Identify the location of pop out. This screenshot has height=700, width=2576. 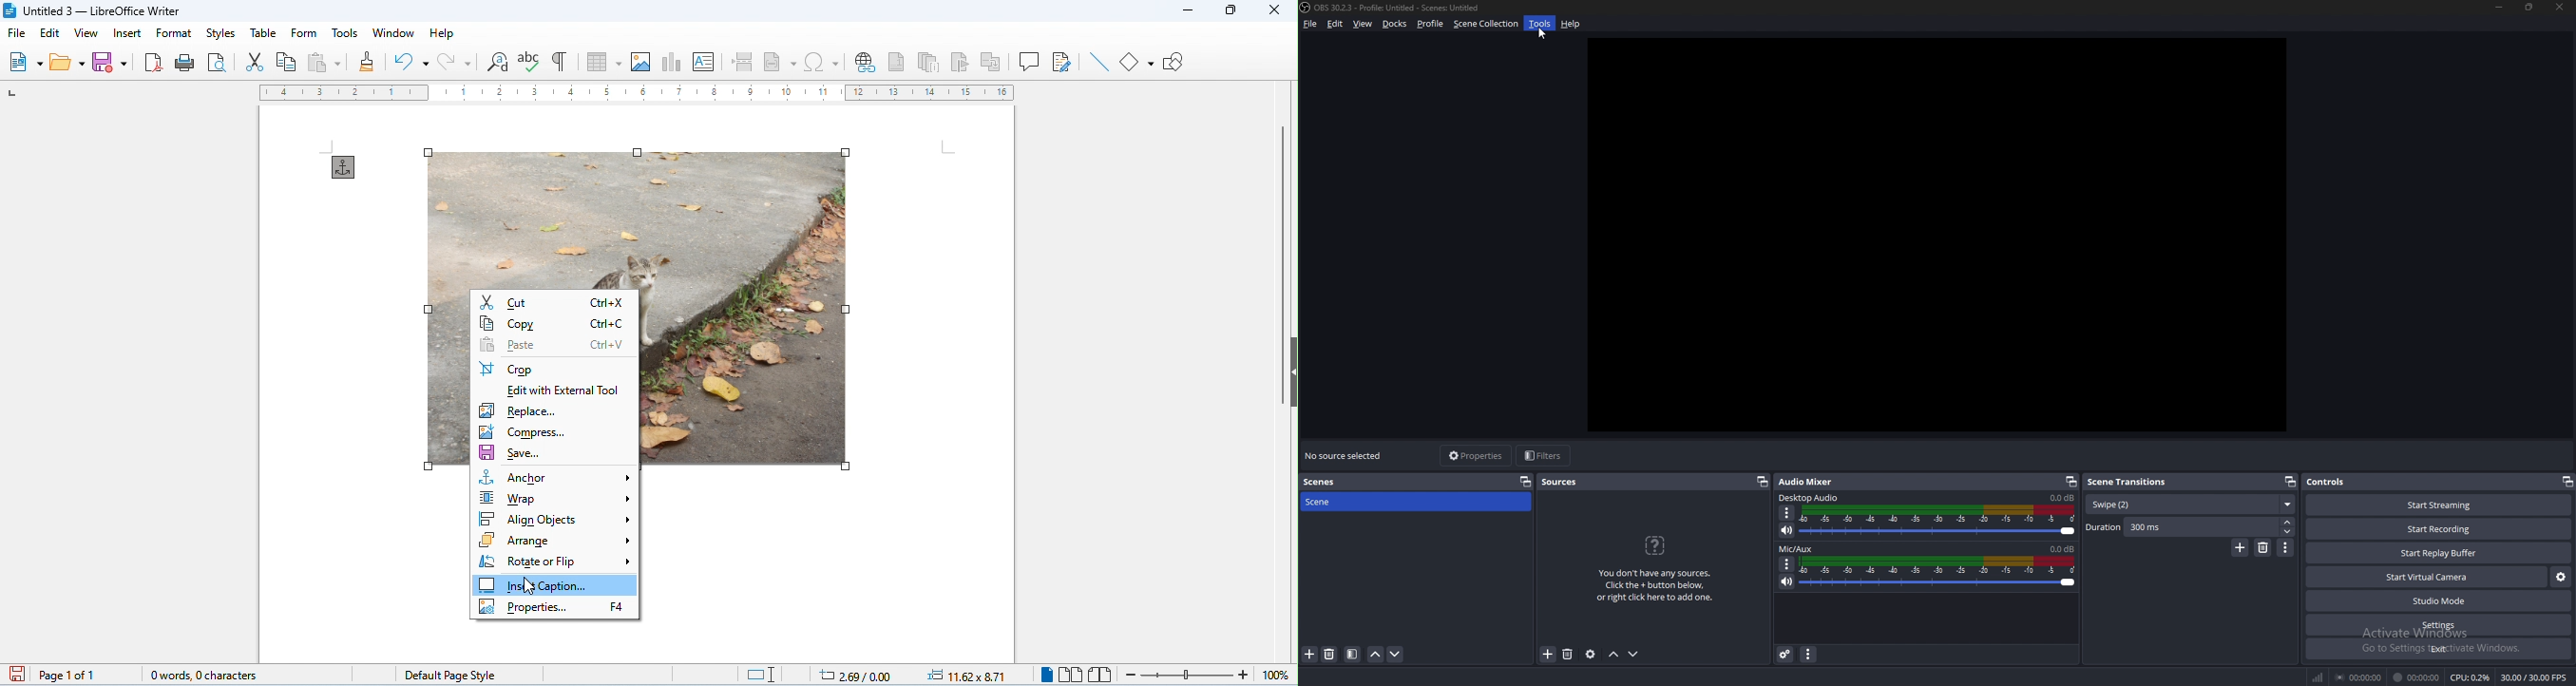
(2567, 482).